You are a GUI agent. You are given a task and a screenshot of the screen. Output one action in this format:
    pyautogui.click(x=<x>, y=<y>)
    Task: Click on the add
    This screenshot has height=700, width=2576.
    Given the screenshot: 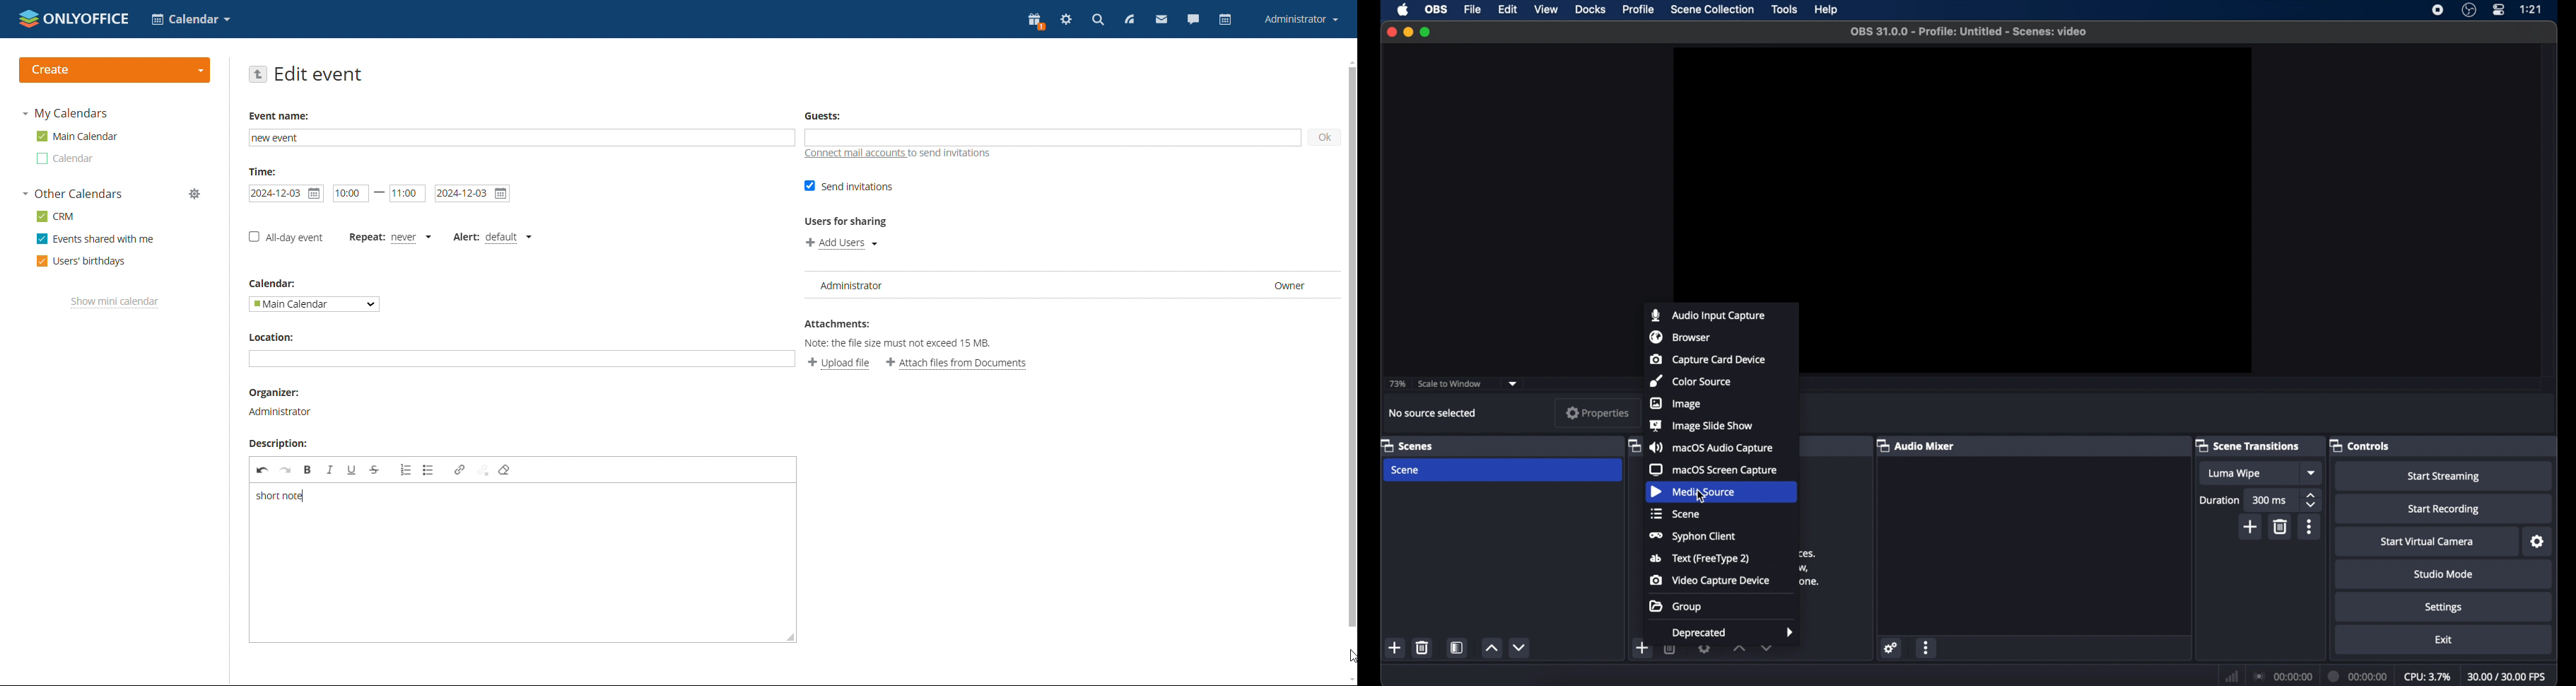 What is the action you would take?
    pyautogui.click(x=1642, y=647)
    